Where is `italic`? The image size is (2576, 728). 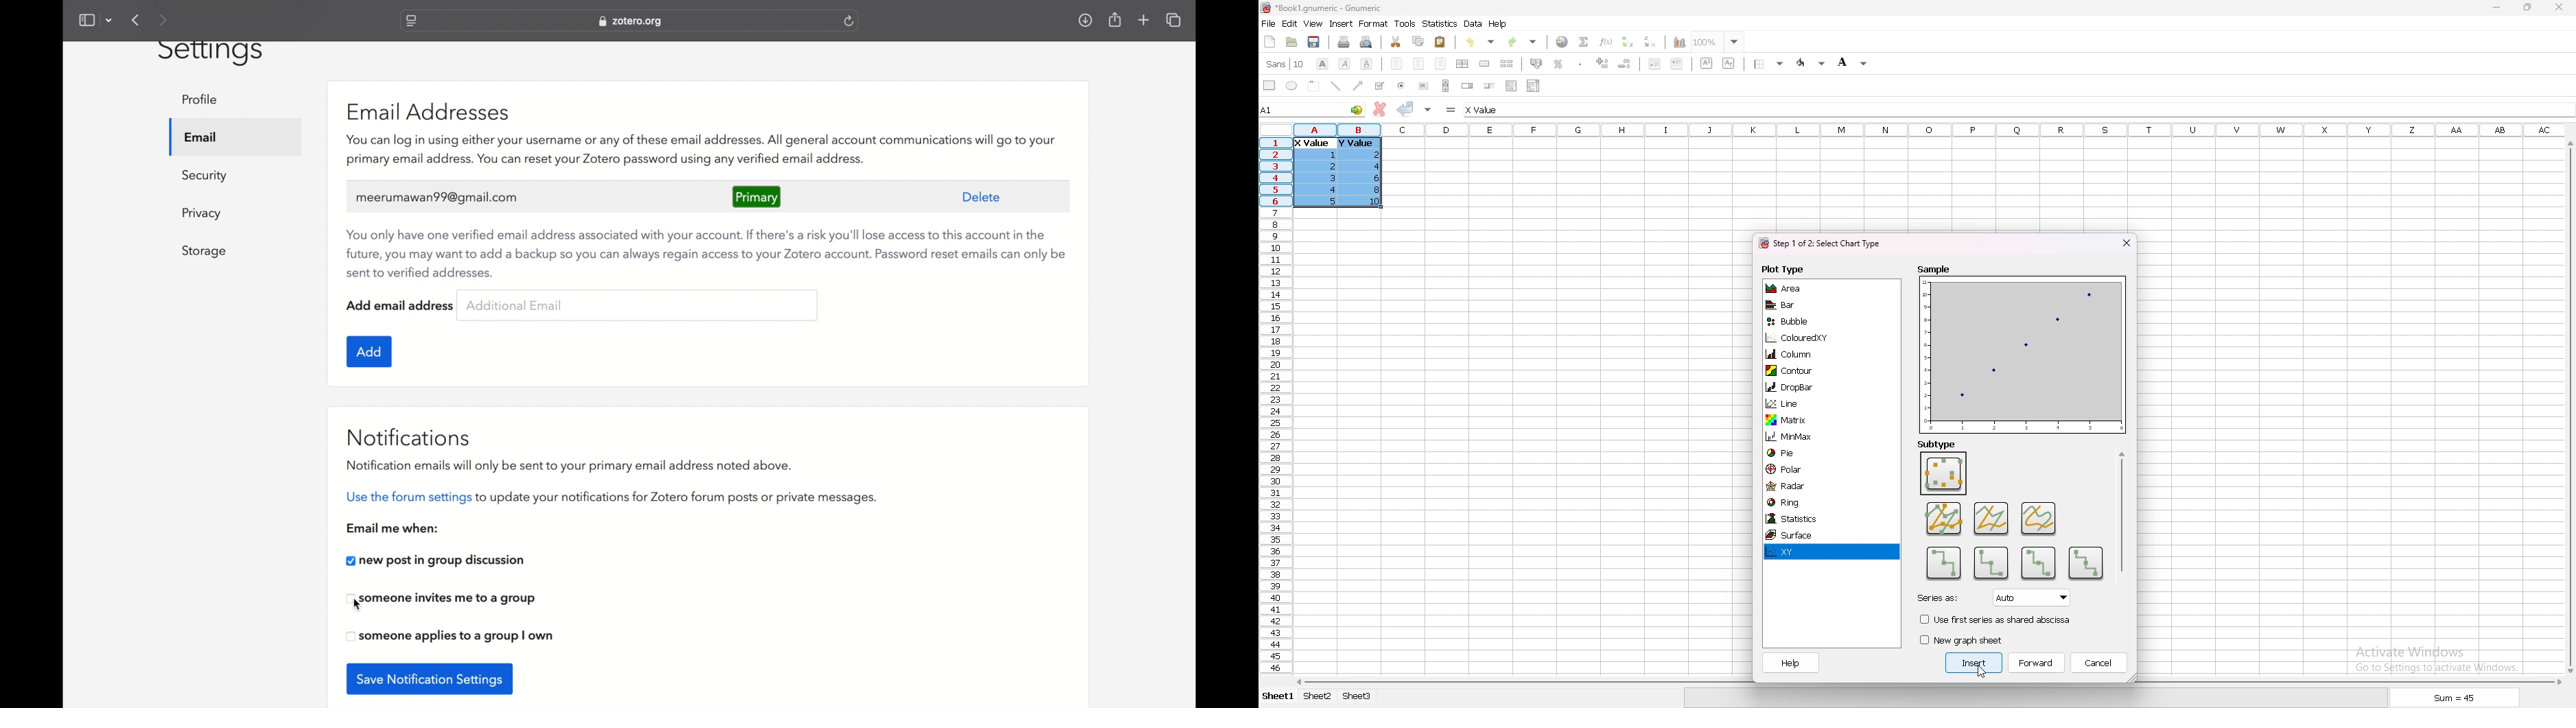 italic is located at coordinates (1346, 63).